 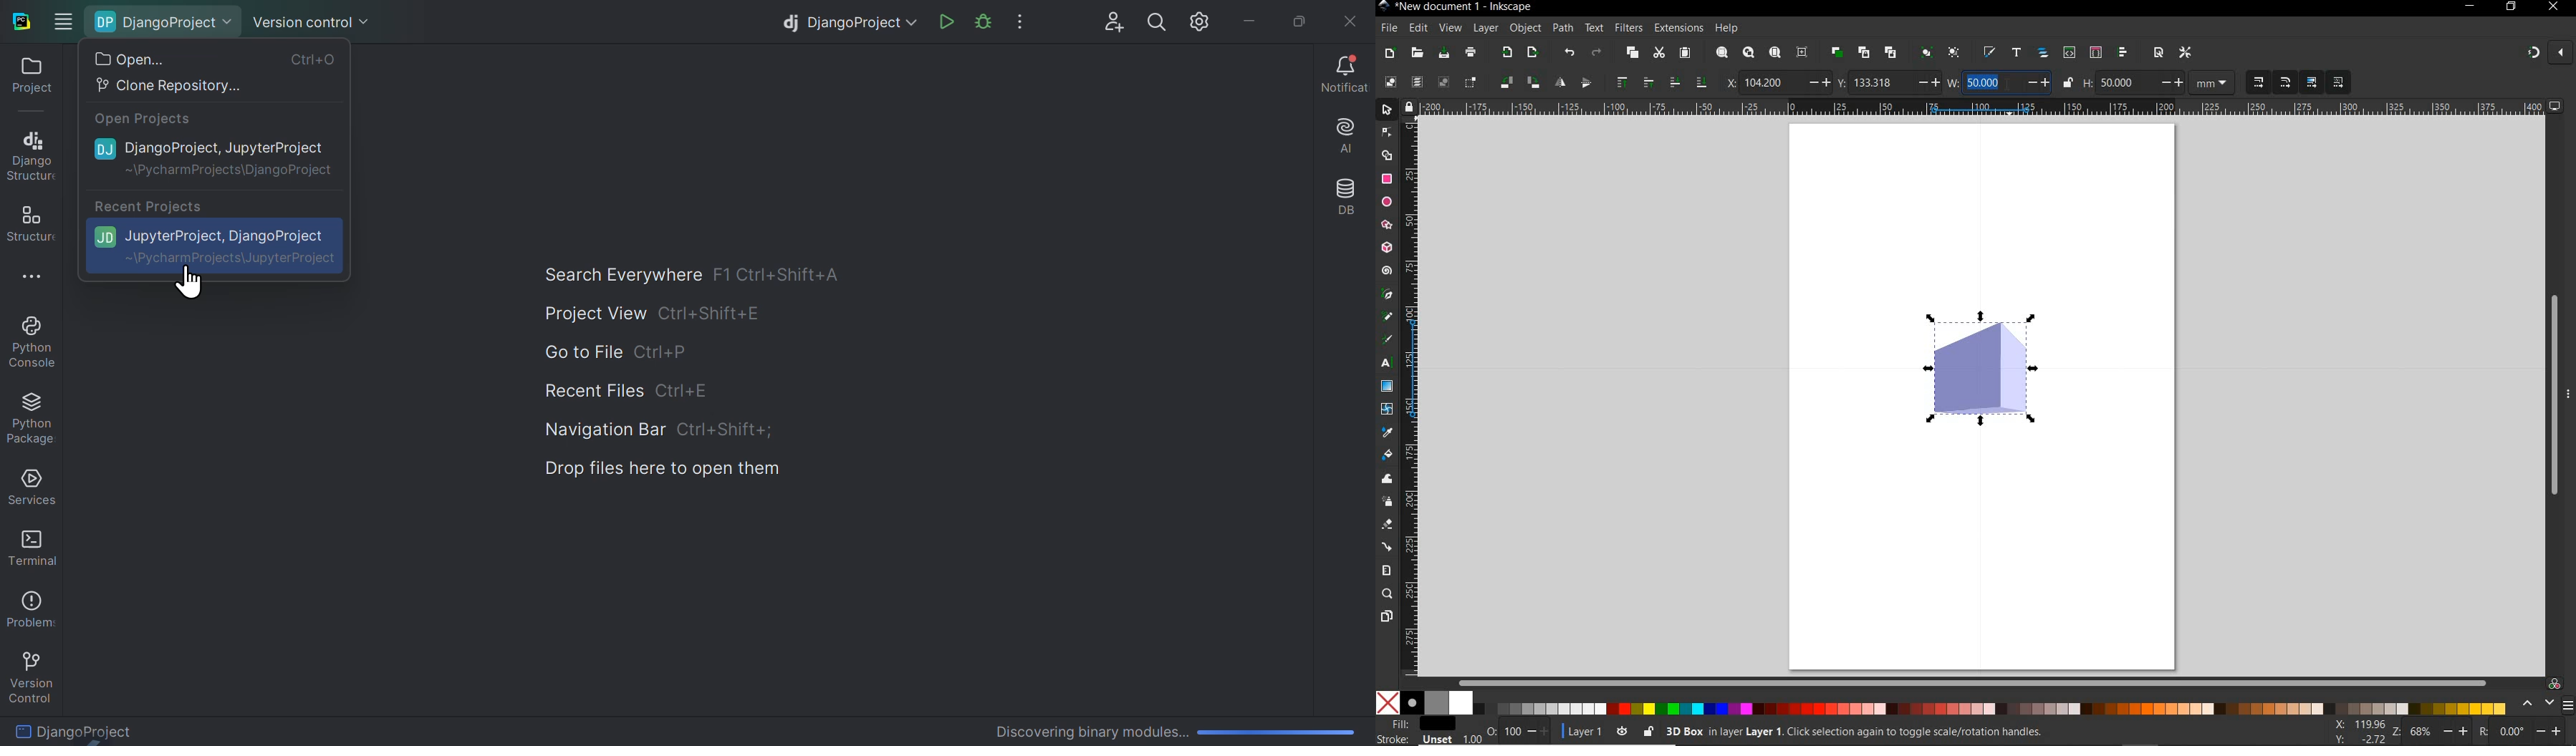 What do you see at coordinates (2125, 82) in the screenshot?
I see `50` at bounding box center [2125, 82].